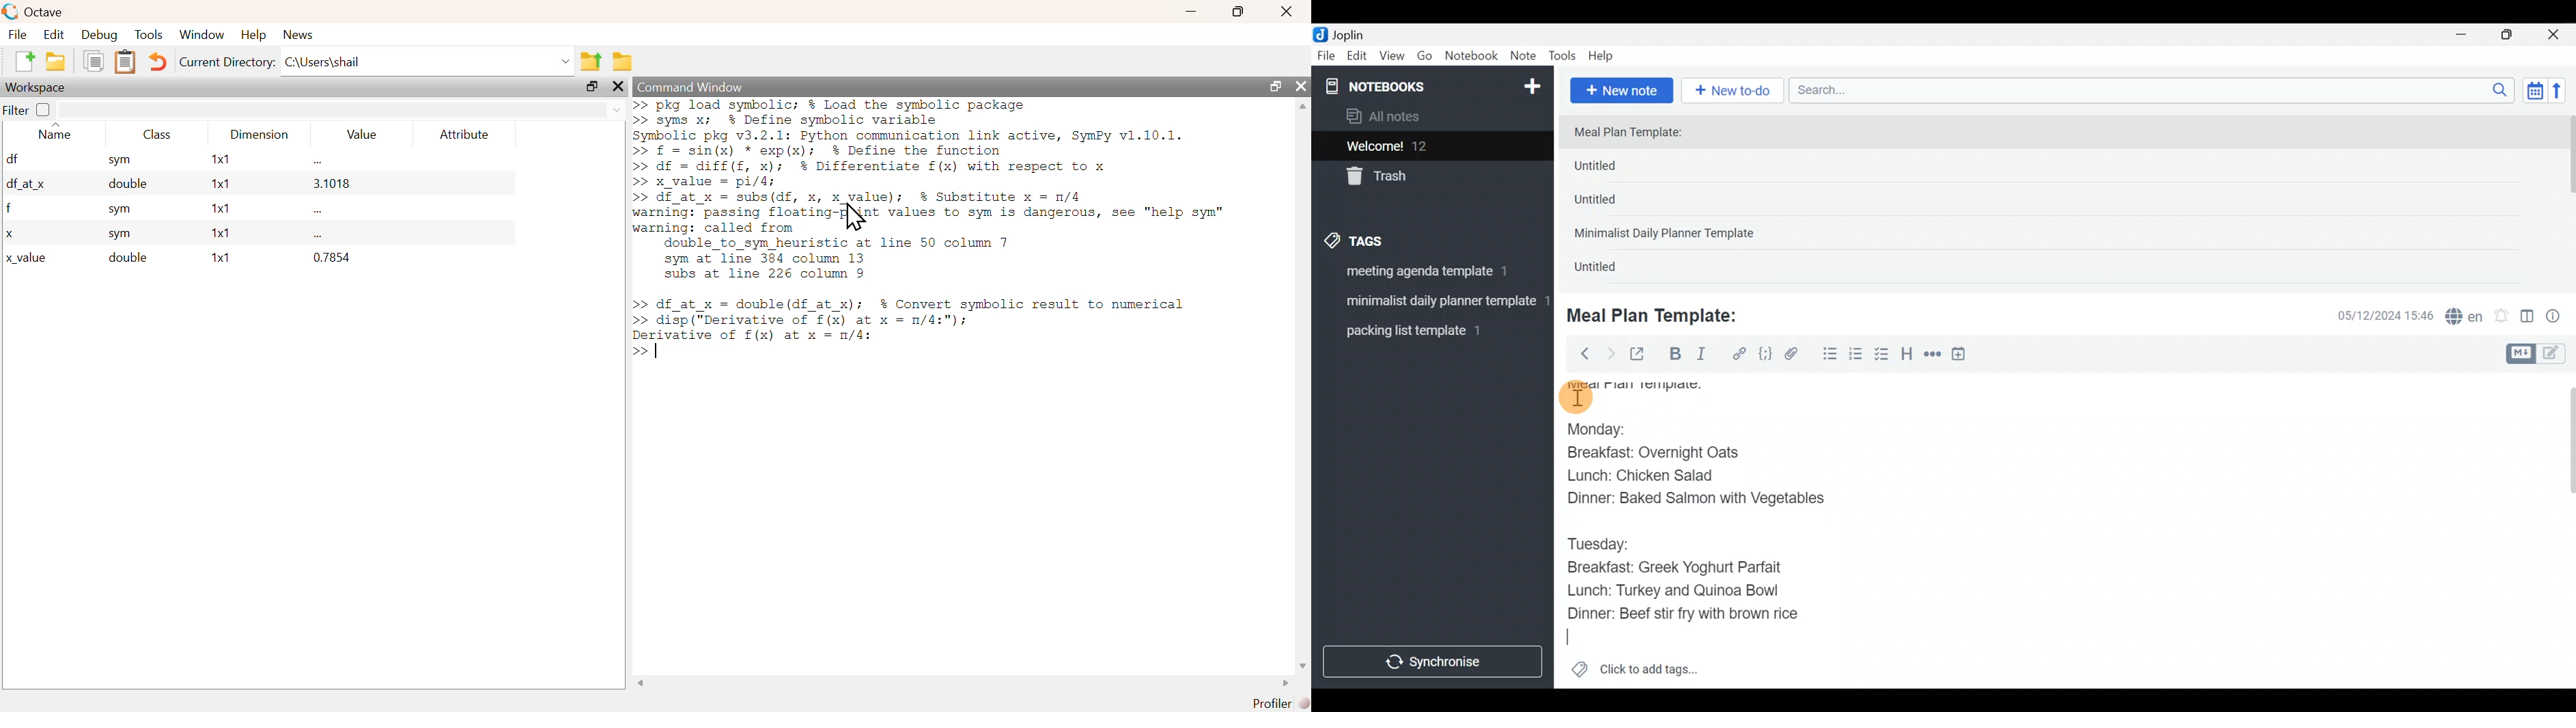 The height and width of the screenshot is (728, 2576). I want to click on Joplin, so click(1357, 33).